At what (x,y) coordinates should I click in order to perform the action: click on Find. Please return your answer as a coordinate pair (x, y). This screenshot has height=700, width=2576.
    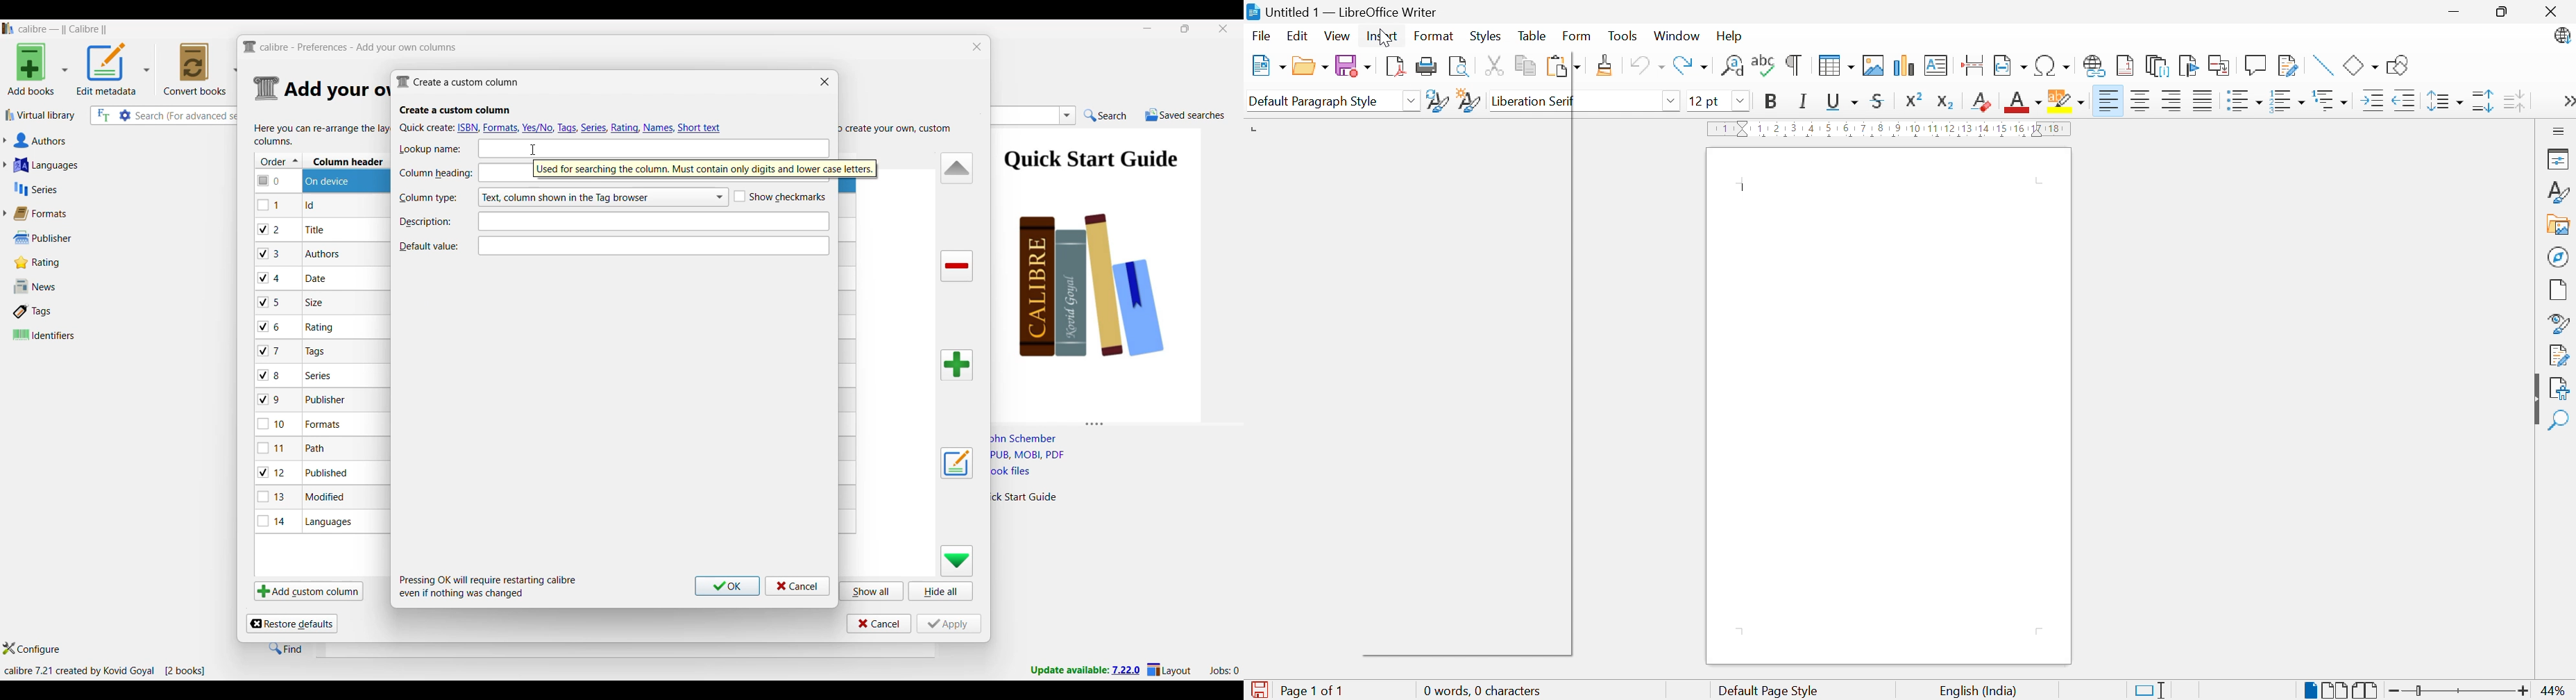
    Looking at the image, I should click on (2560, 422).